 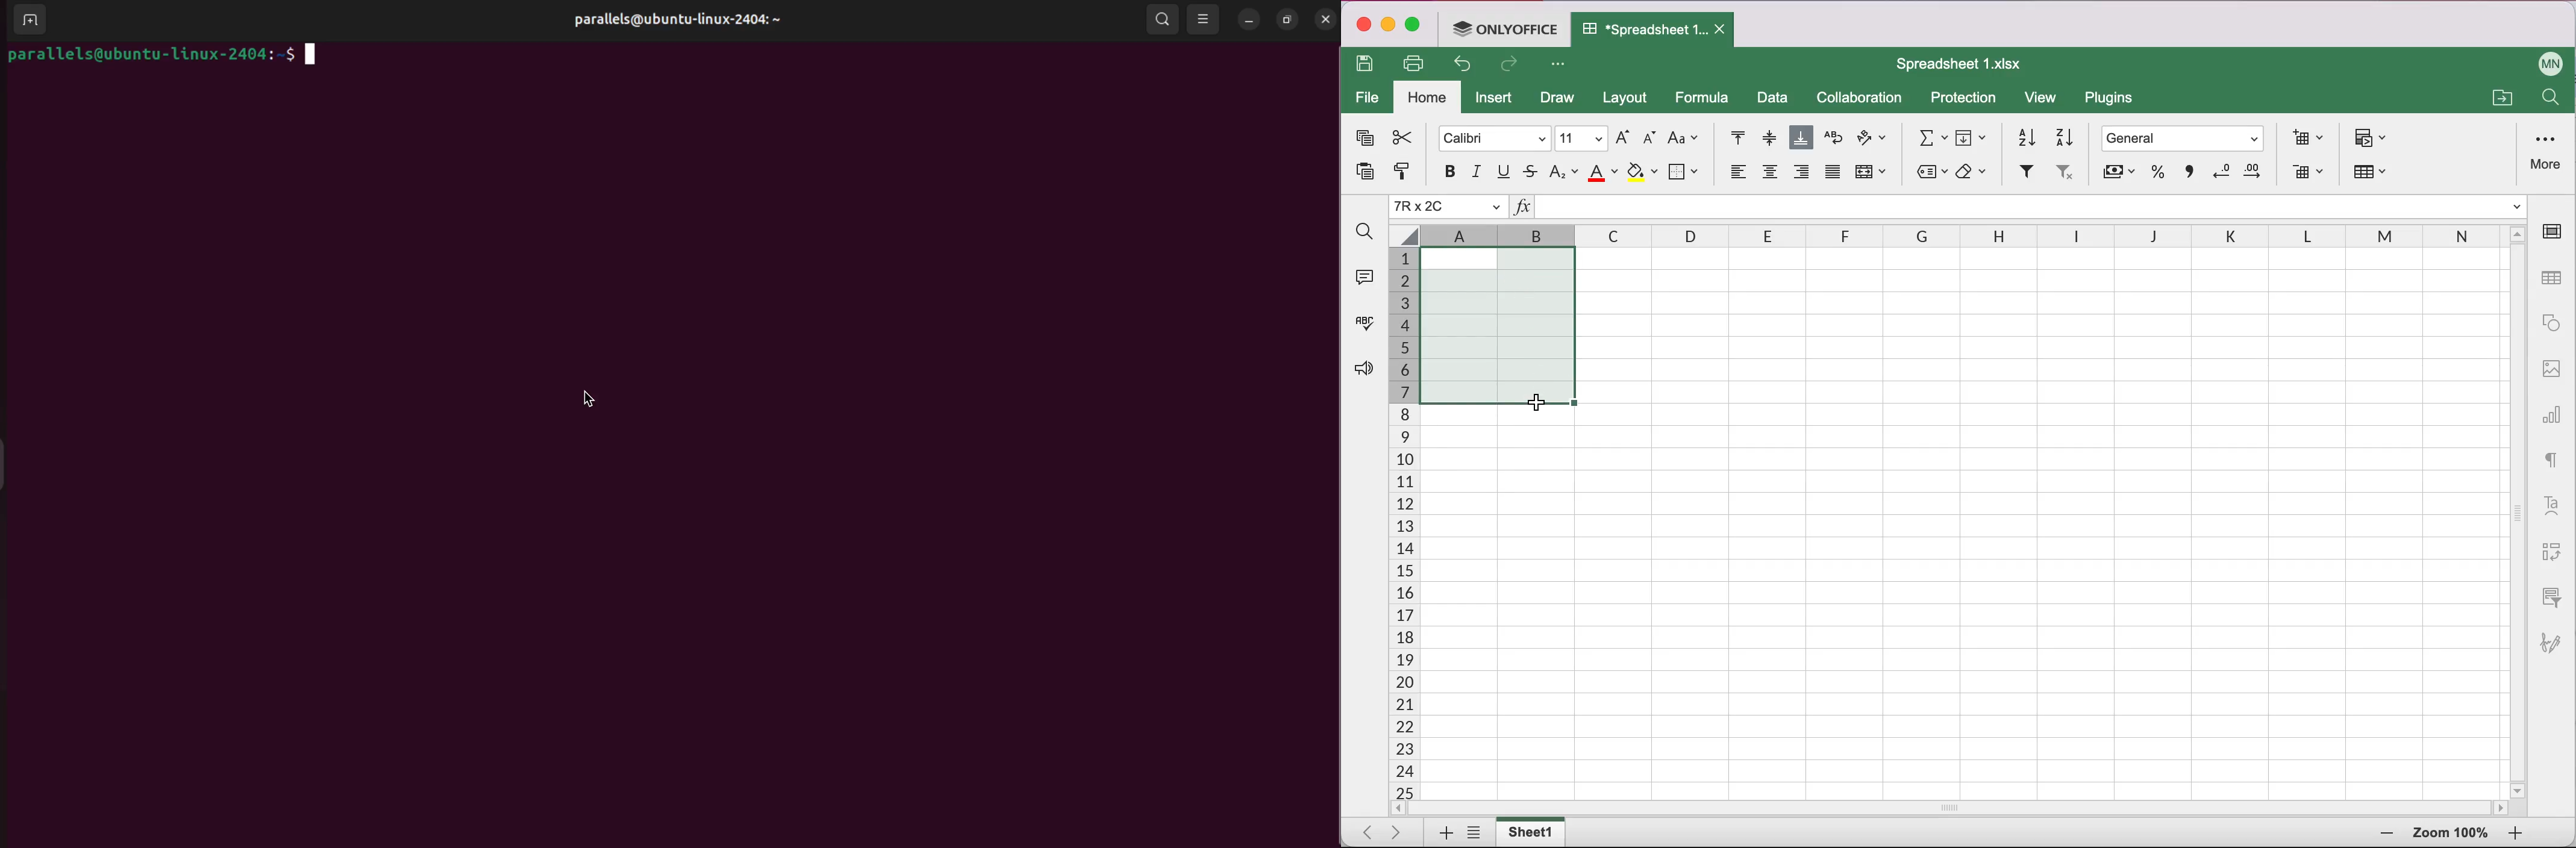 I want to click on text art, so click(x=2551, y=504).